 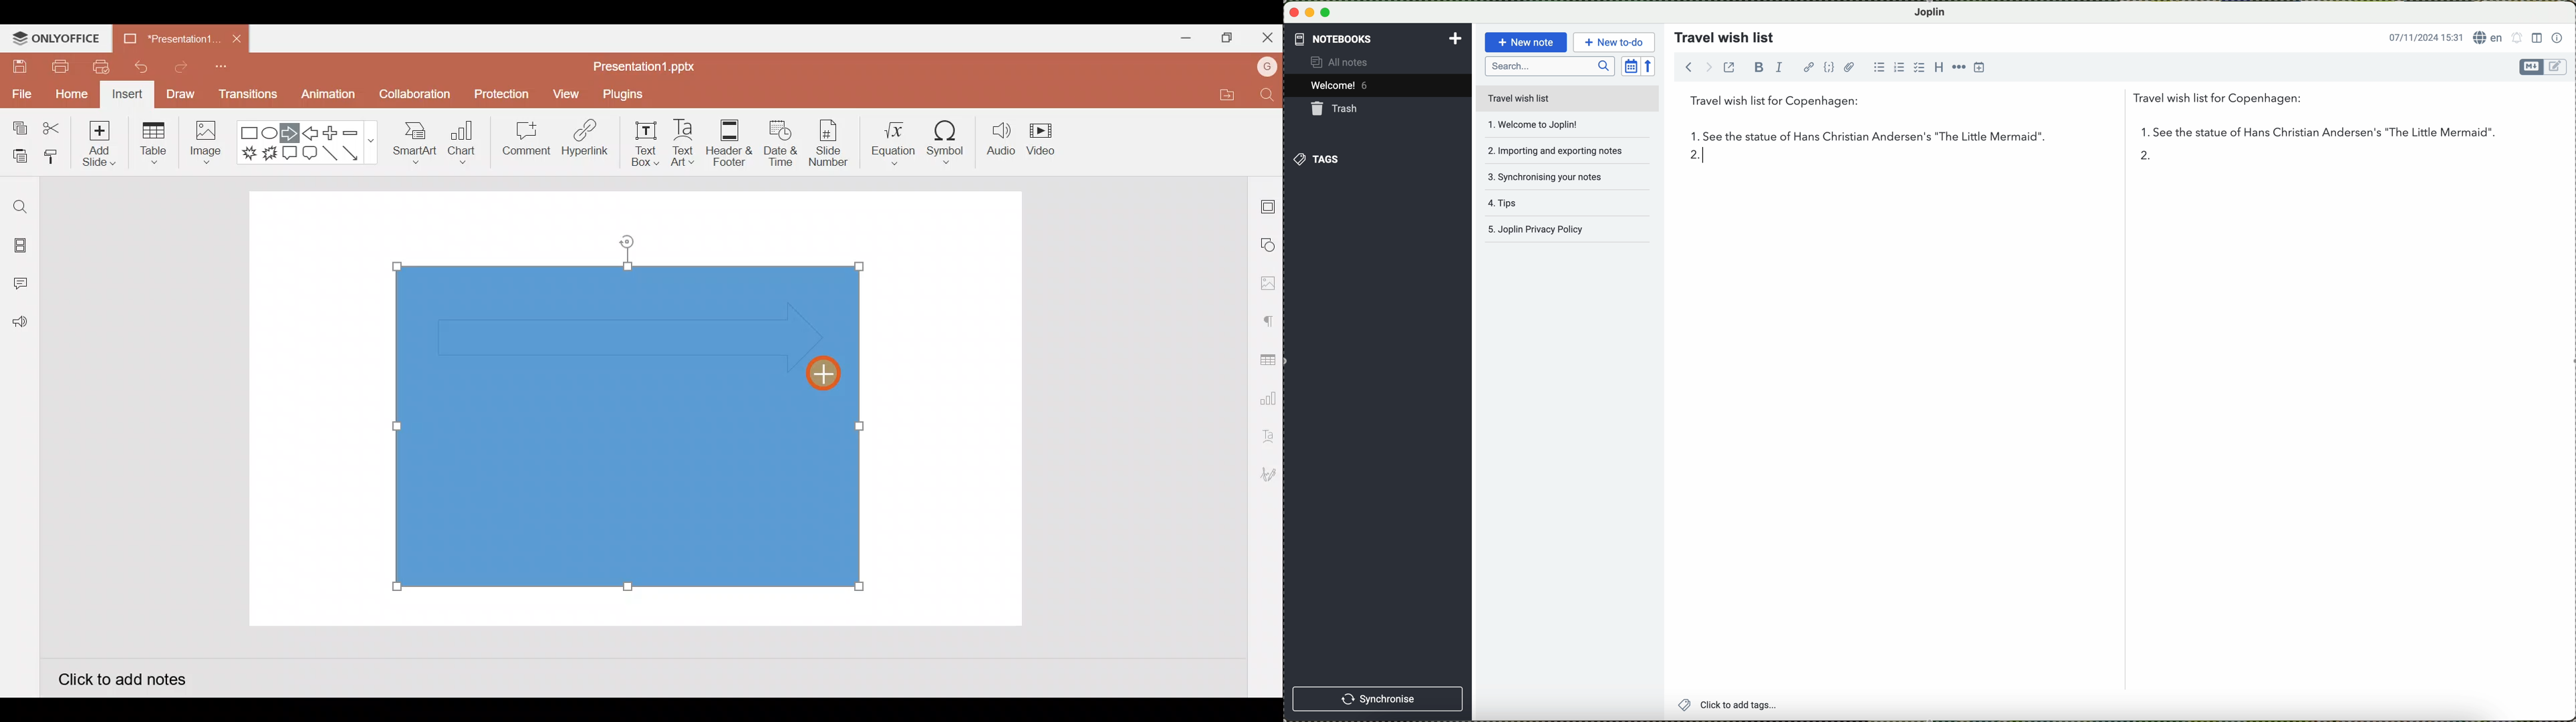 I want to click on SmartArt, so click(x=414, y=140).